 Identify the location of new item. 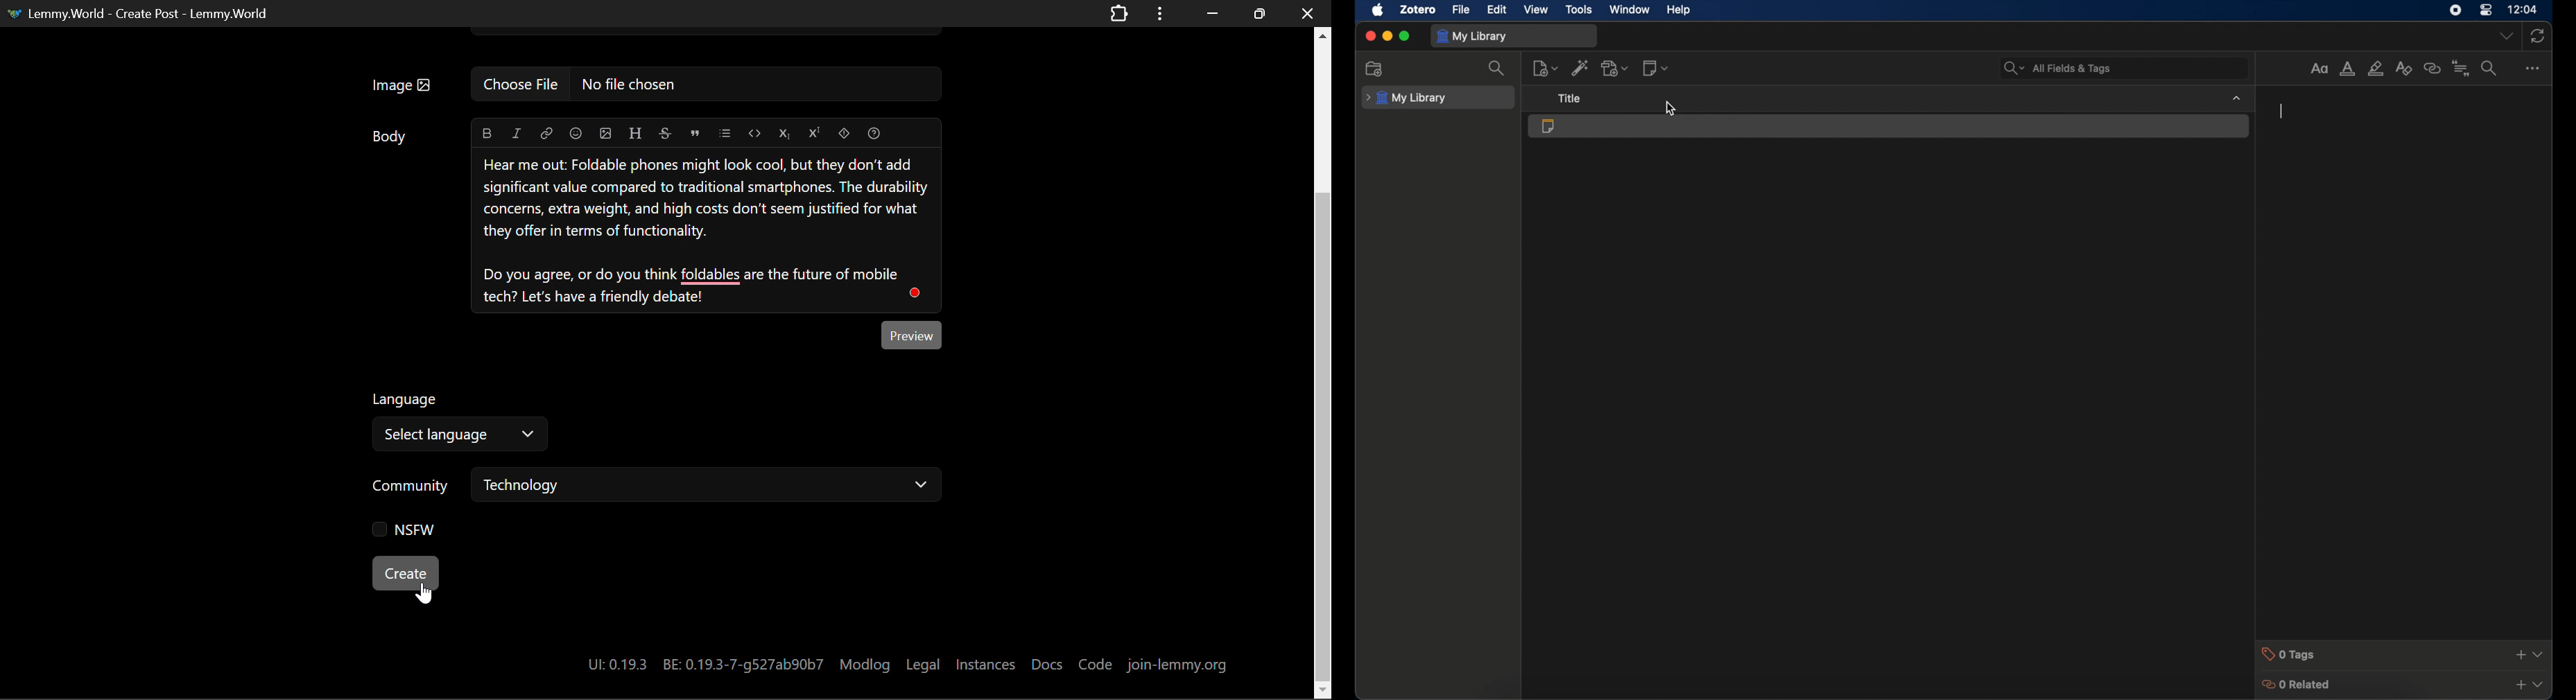
(1545, 68).